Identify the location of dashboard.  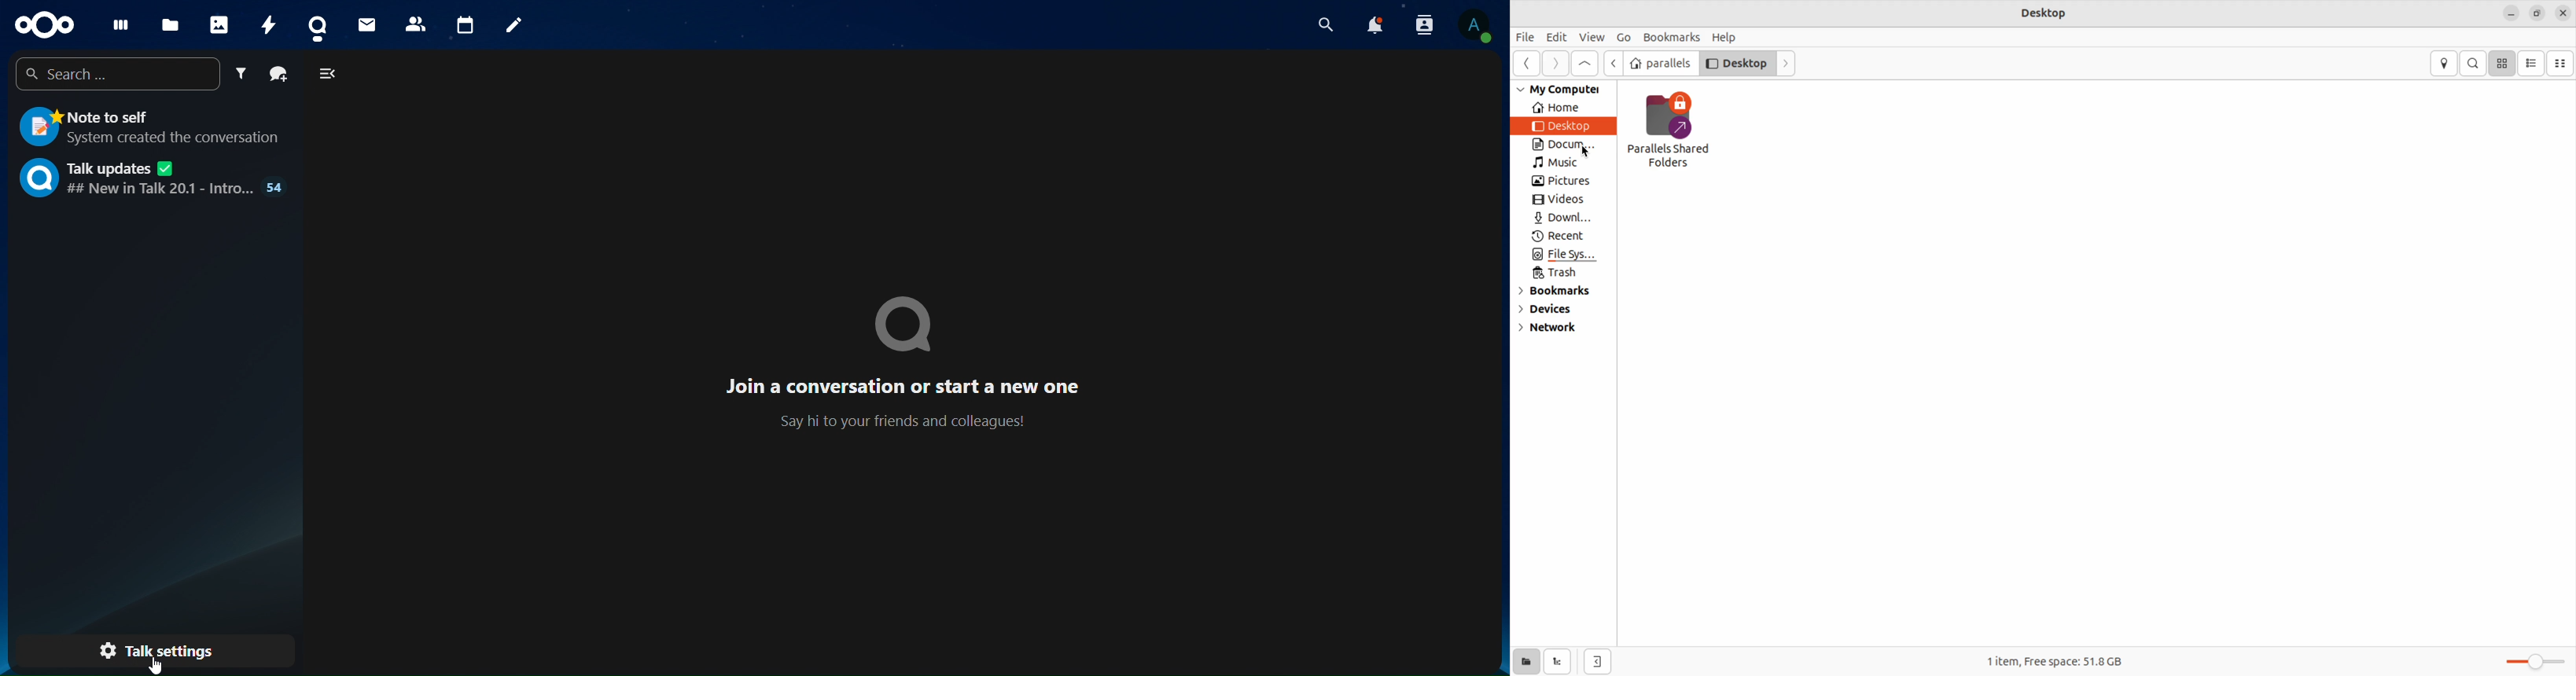
(118, 24).